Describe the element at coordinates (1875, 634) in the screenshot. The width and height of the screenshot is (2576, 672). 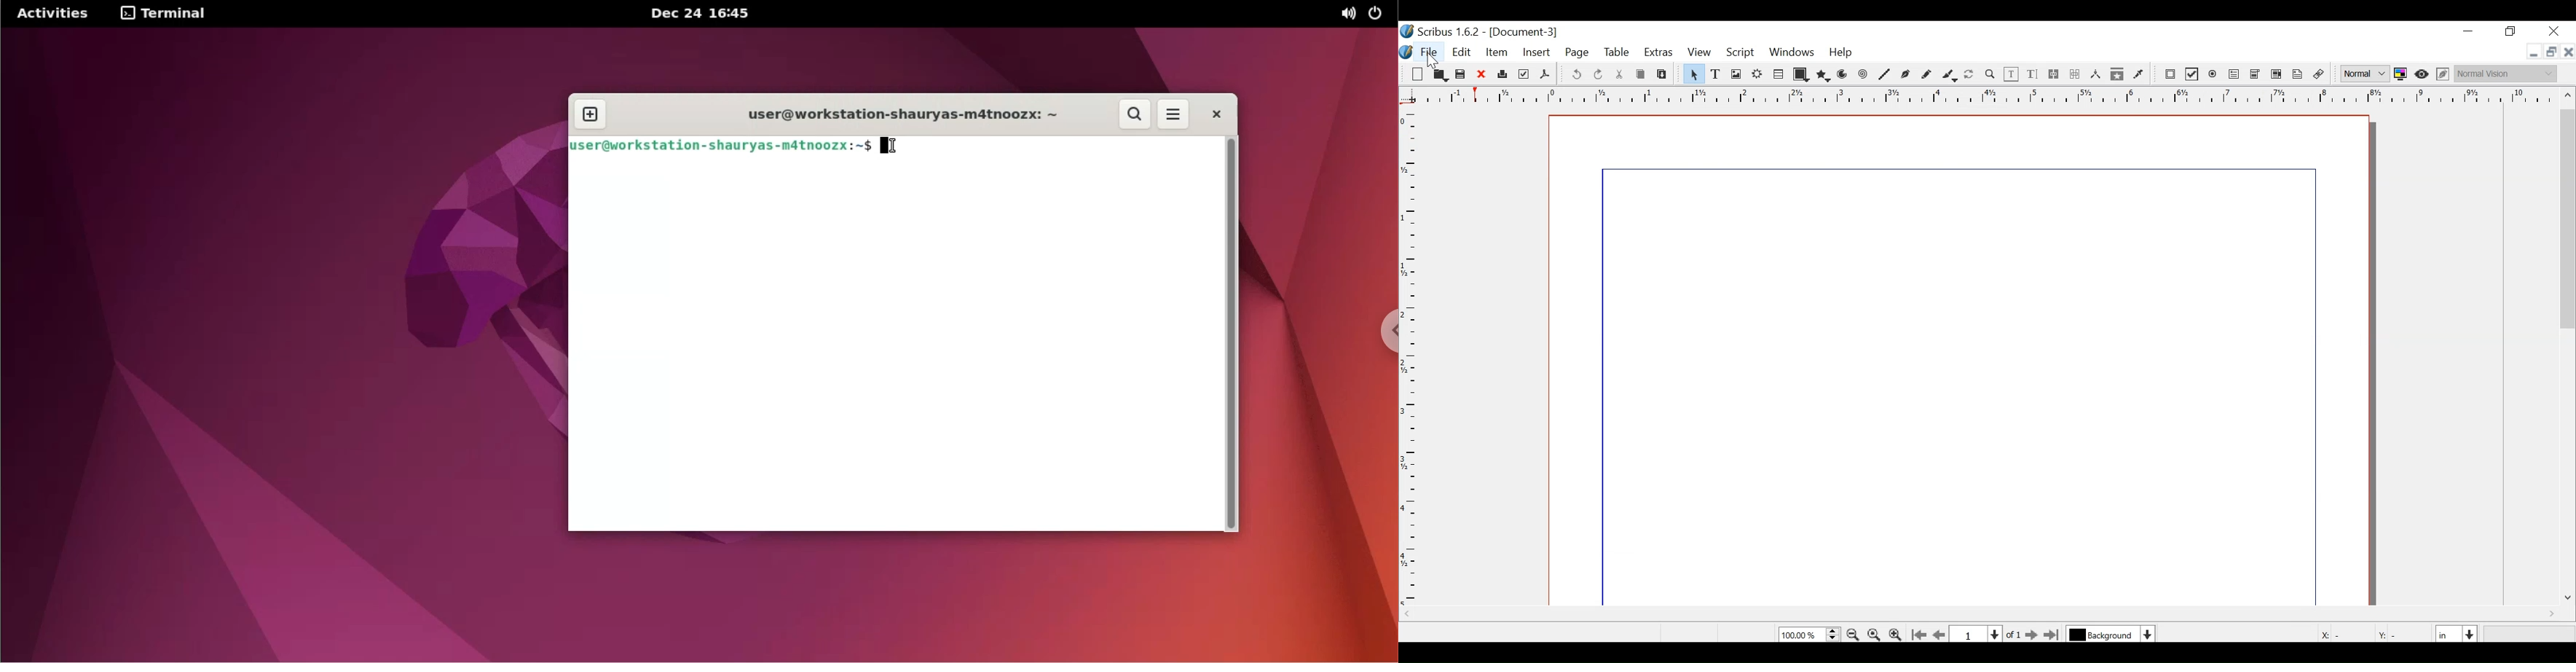
I see `Zoom to 100` at that location.